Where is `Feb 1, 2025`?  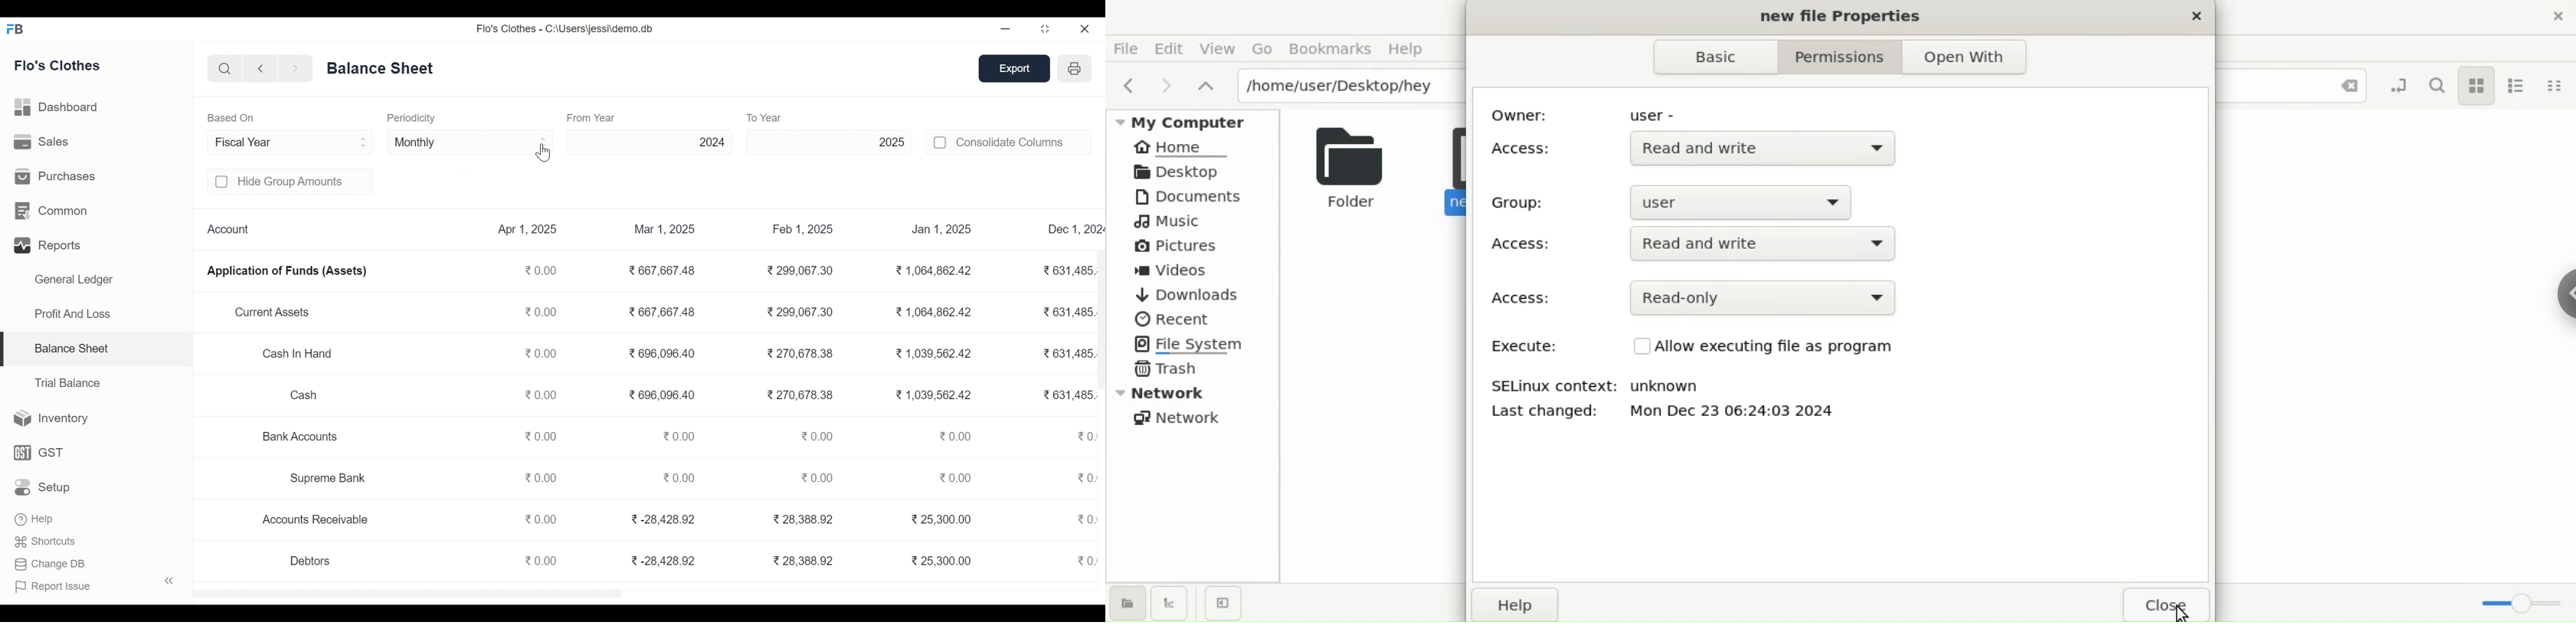
Feb 1, 2025 is located at coordinates (803, 230).